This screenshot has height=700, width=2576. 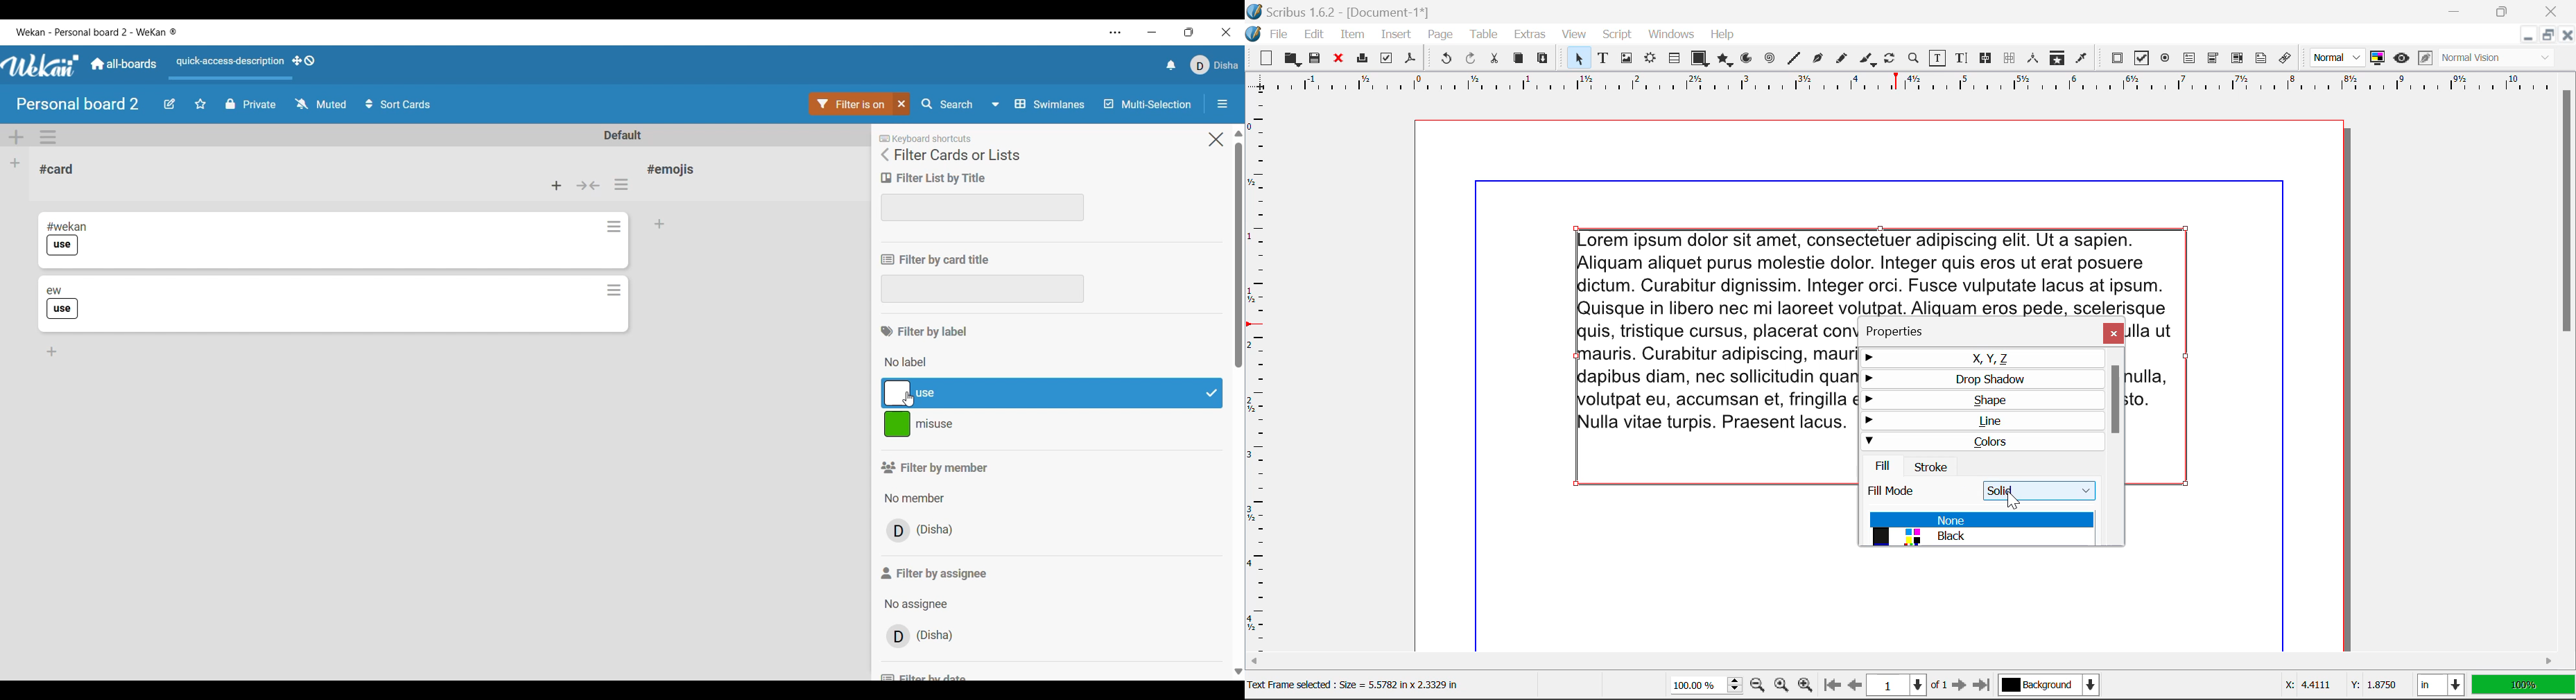 What do you see at coordinates (1471, 60) in the screenshot?
I see `Redo` at bounding box center [1471, 60].